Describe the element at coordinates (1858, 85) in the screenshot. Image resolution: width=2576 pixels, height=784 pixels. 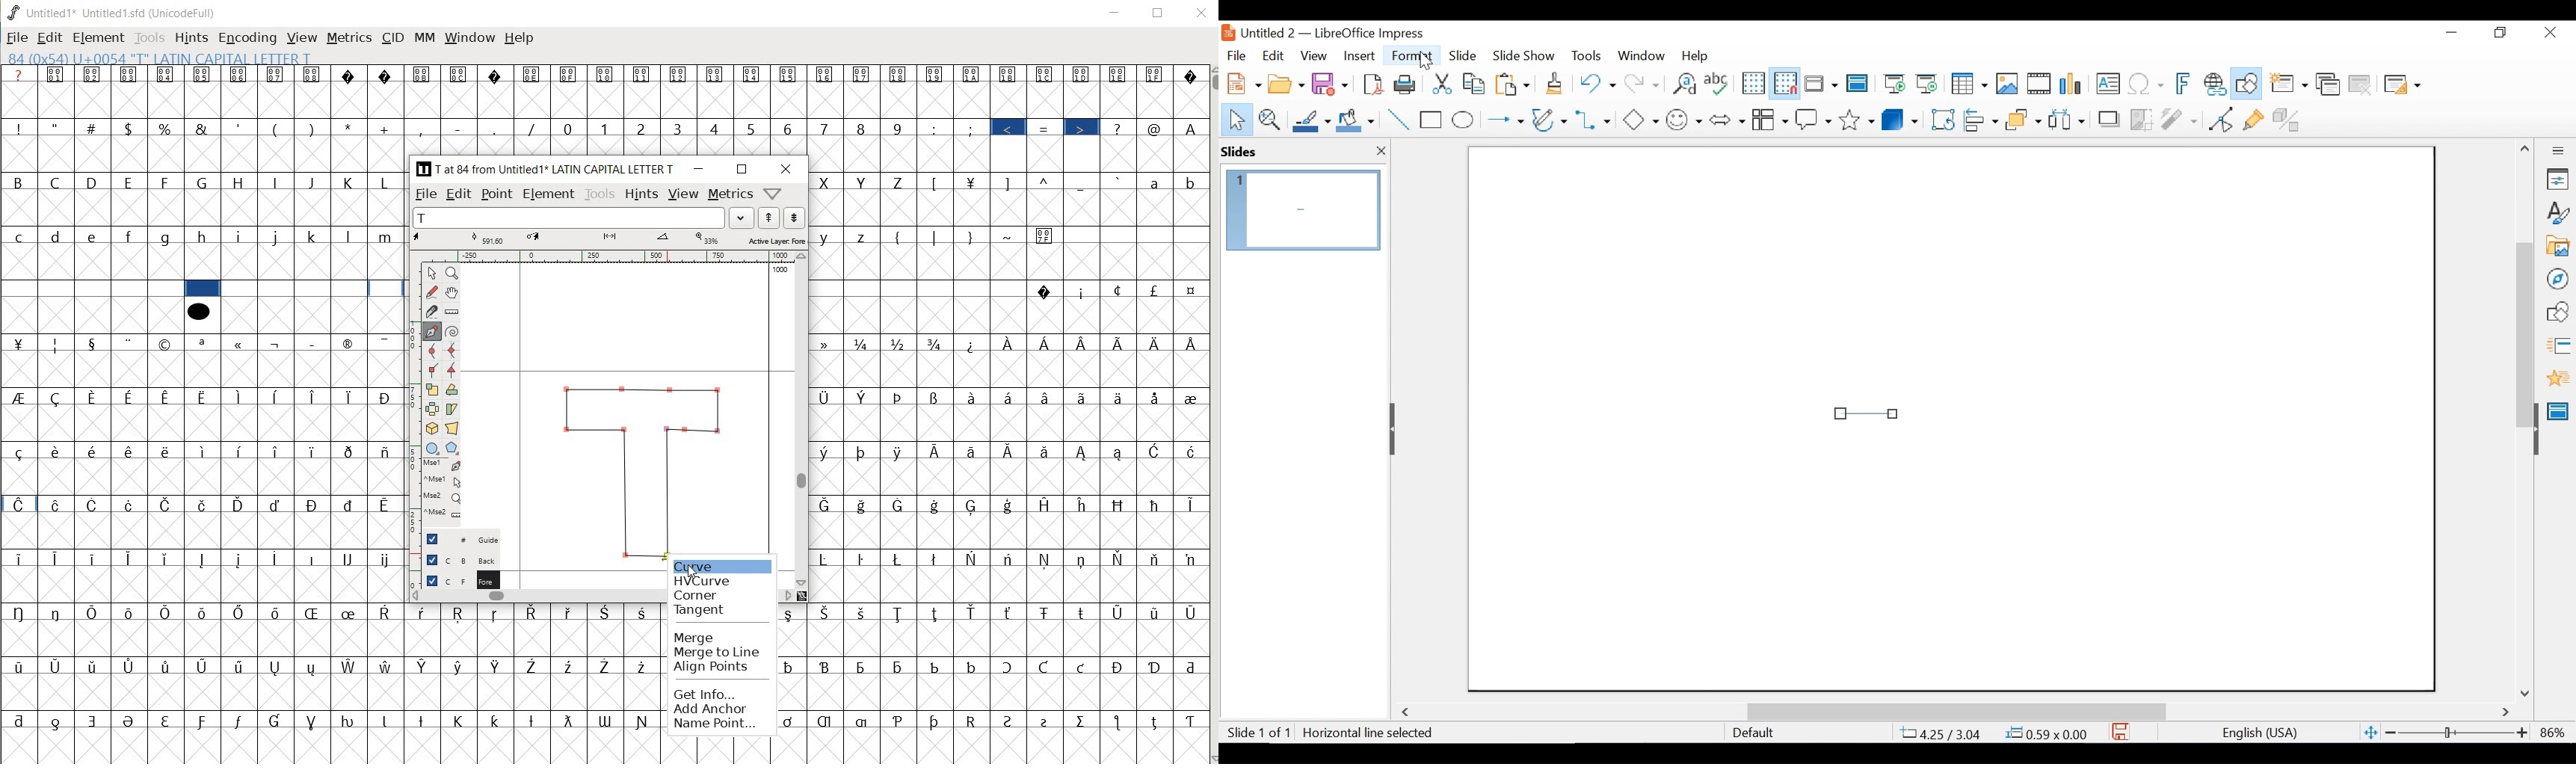
I see `Master Slides` at that location.